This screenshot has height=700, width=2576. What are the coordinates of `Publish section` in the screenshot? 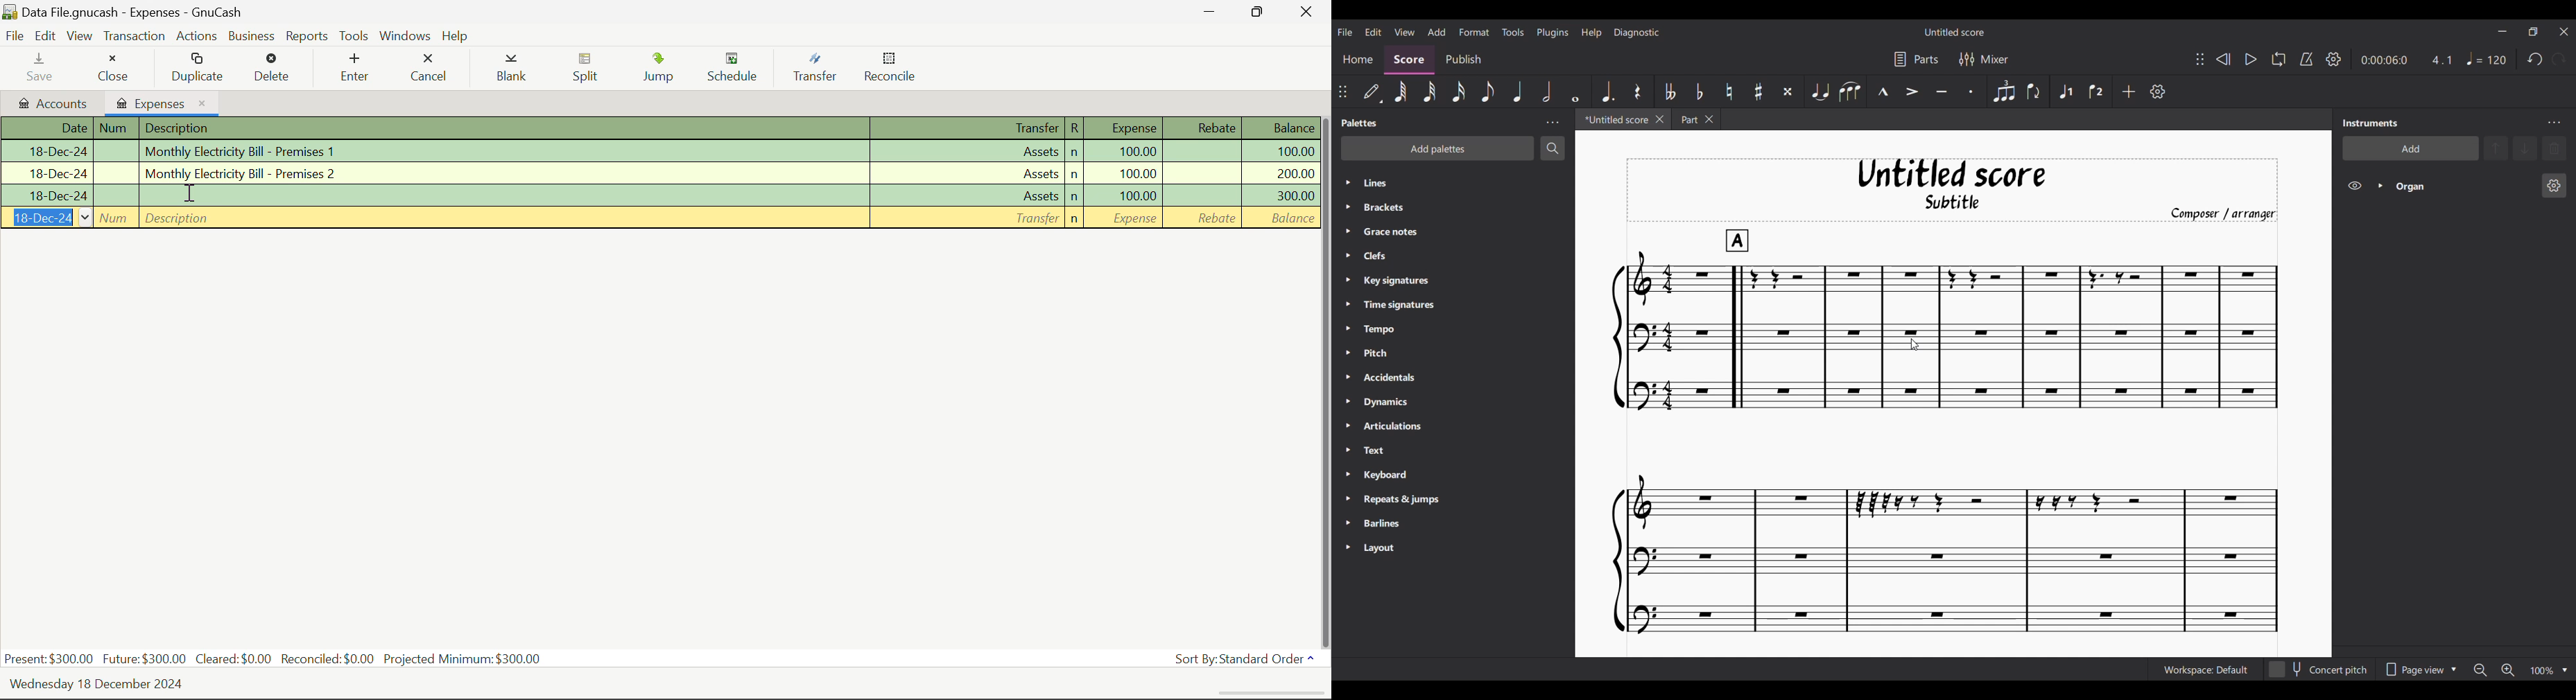 It's located at (1464, 60).